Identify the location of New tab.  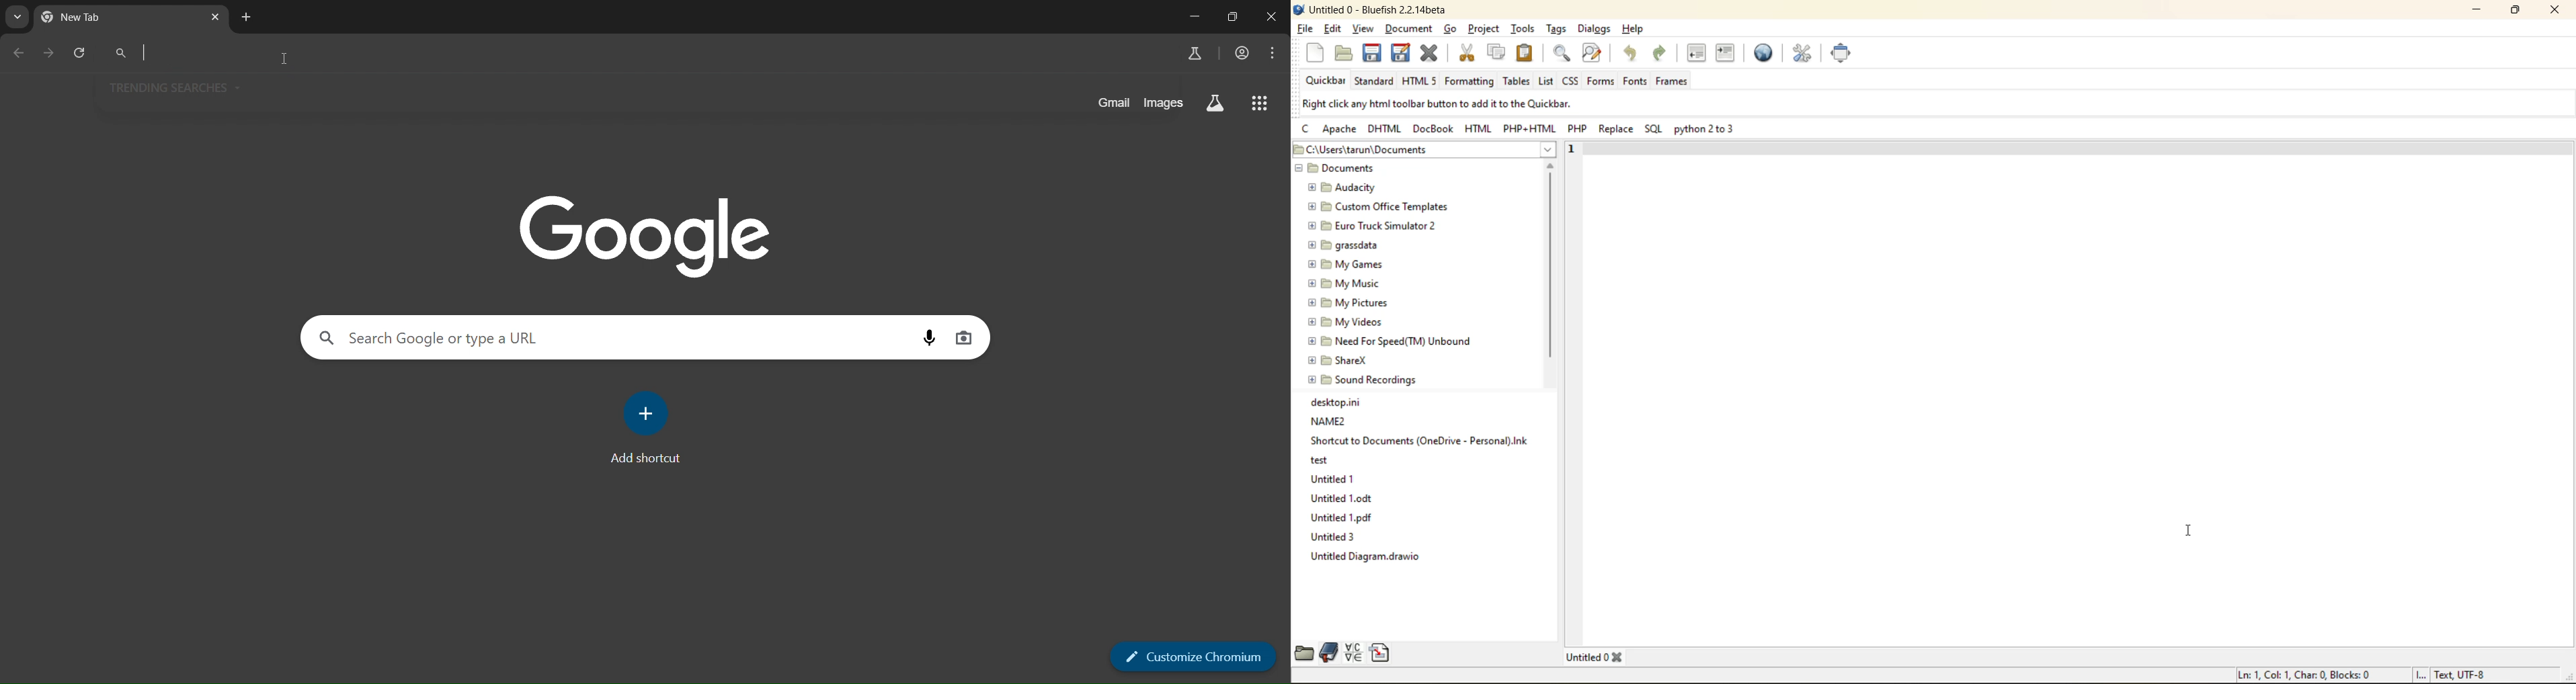
(93, 17).